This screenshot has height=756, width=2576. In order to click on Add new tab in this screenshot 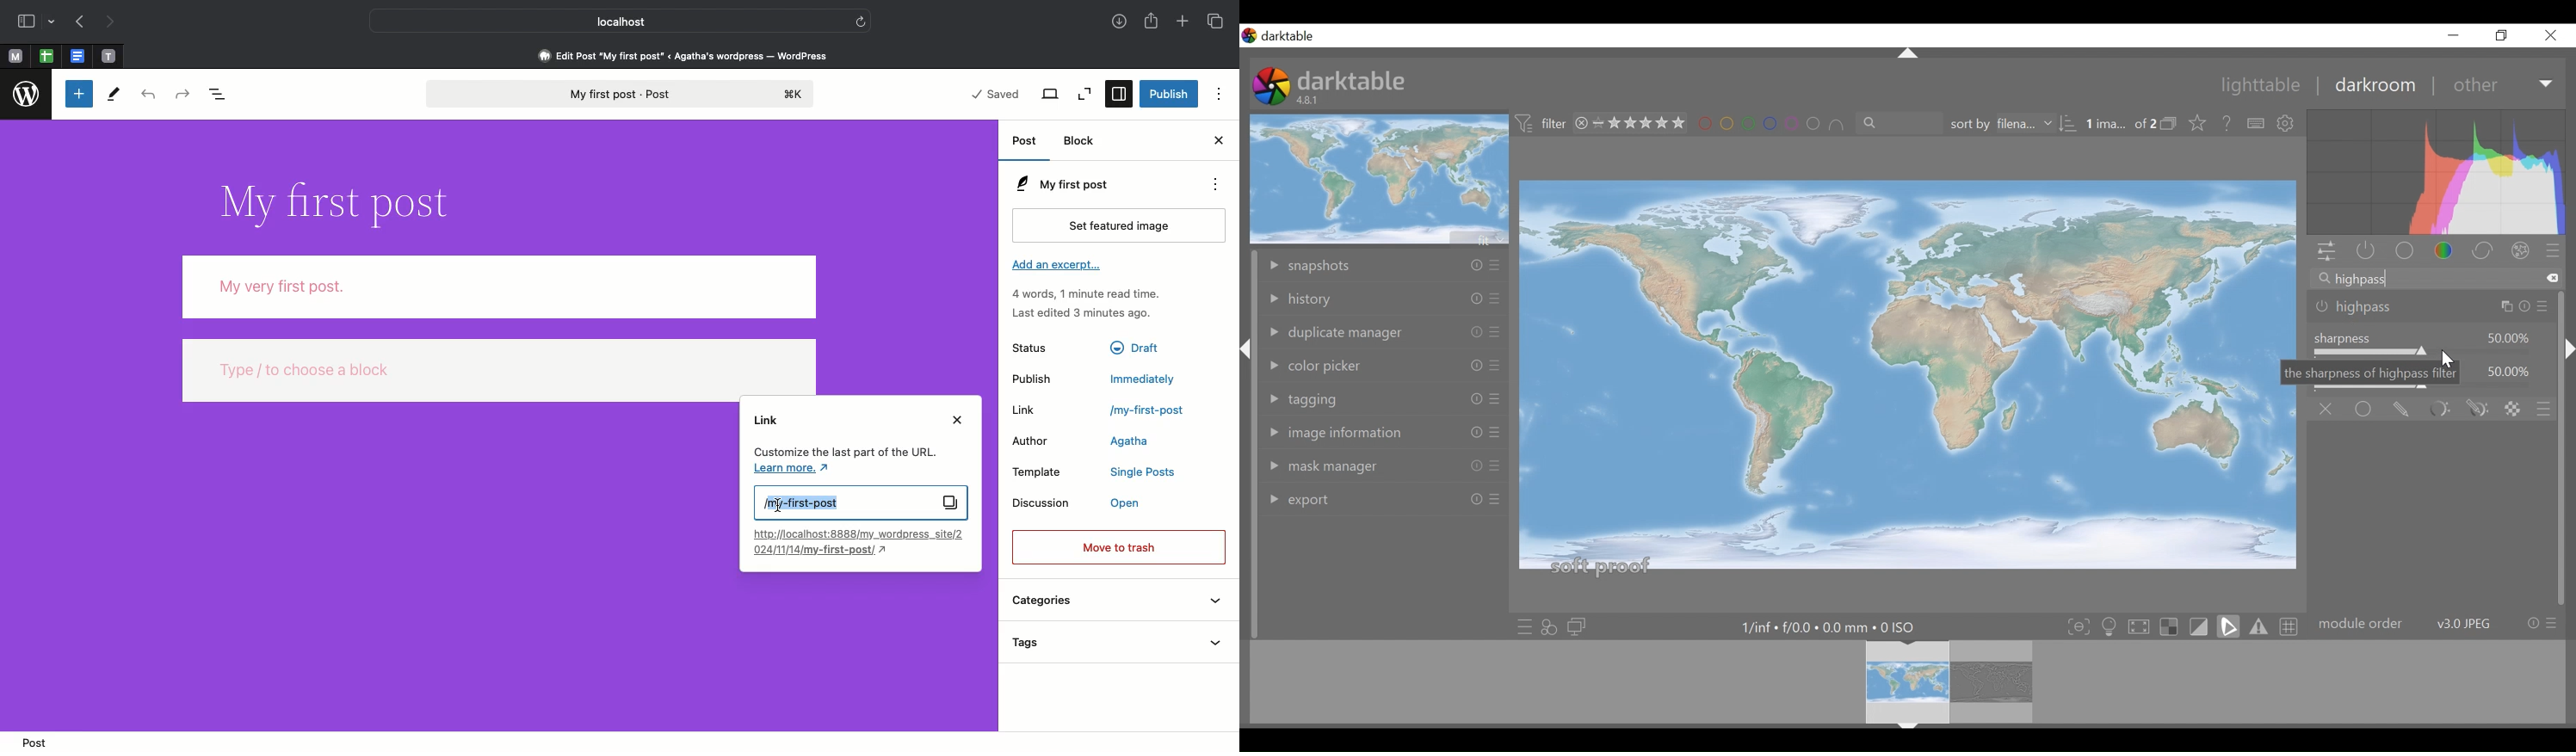, I will do `click(1183, 22)`.